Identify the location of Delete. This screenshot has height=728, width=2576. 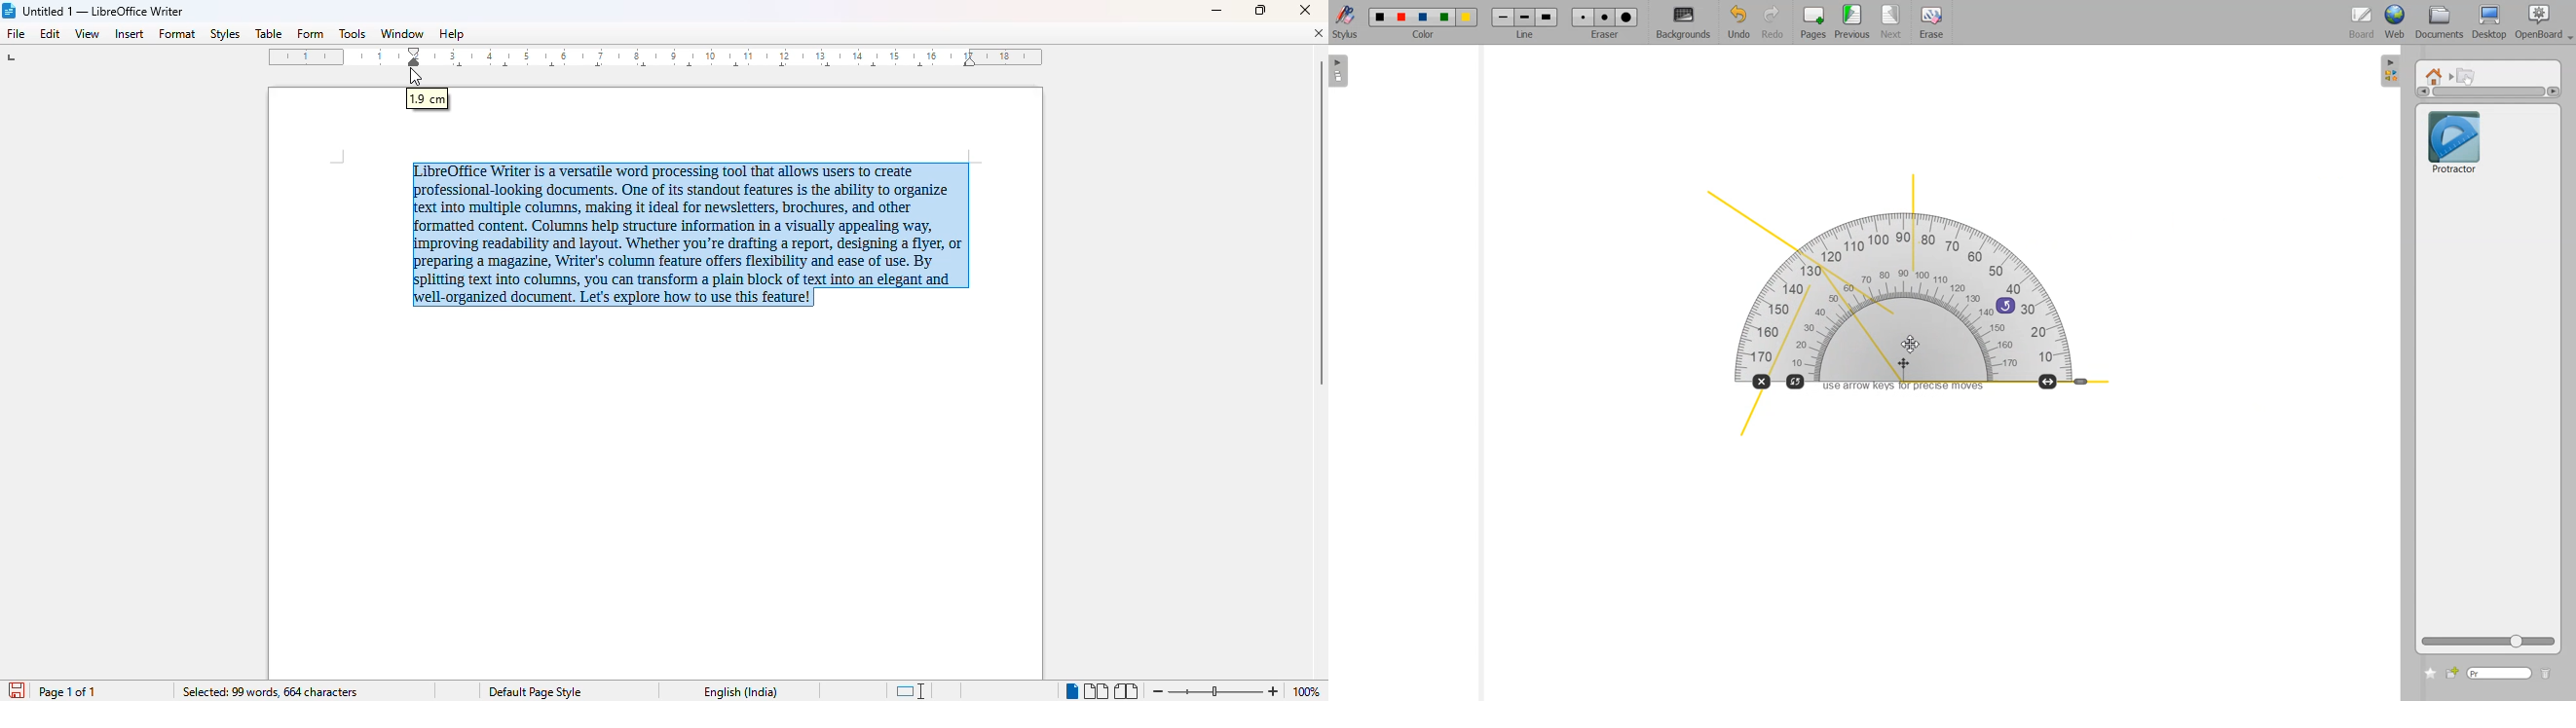
(2546, 674).